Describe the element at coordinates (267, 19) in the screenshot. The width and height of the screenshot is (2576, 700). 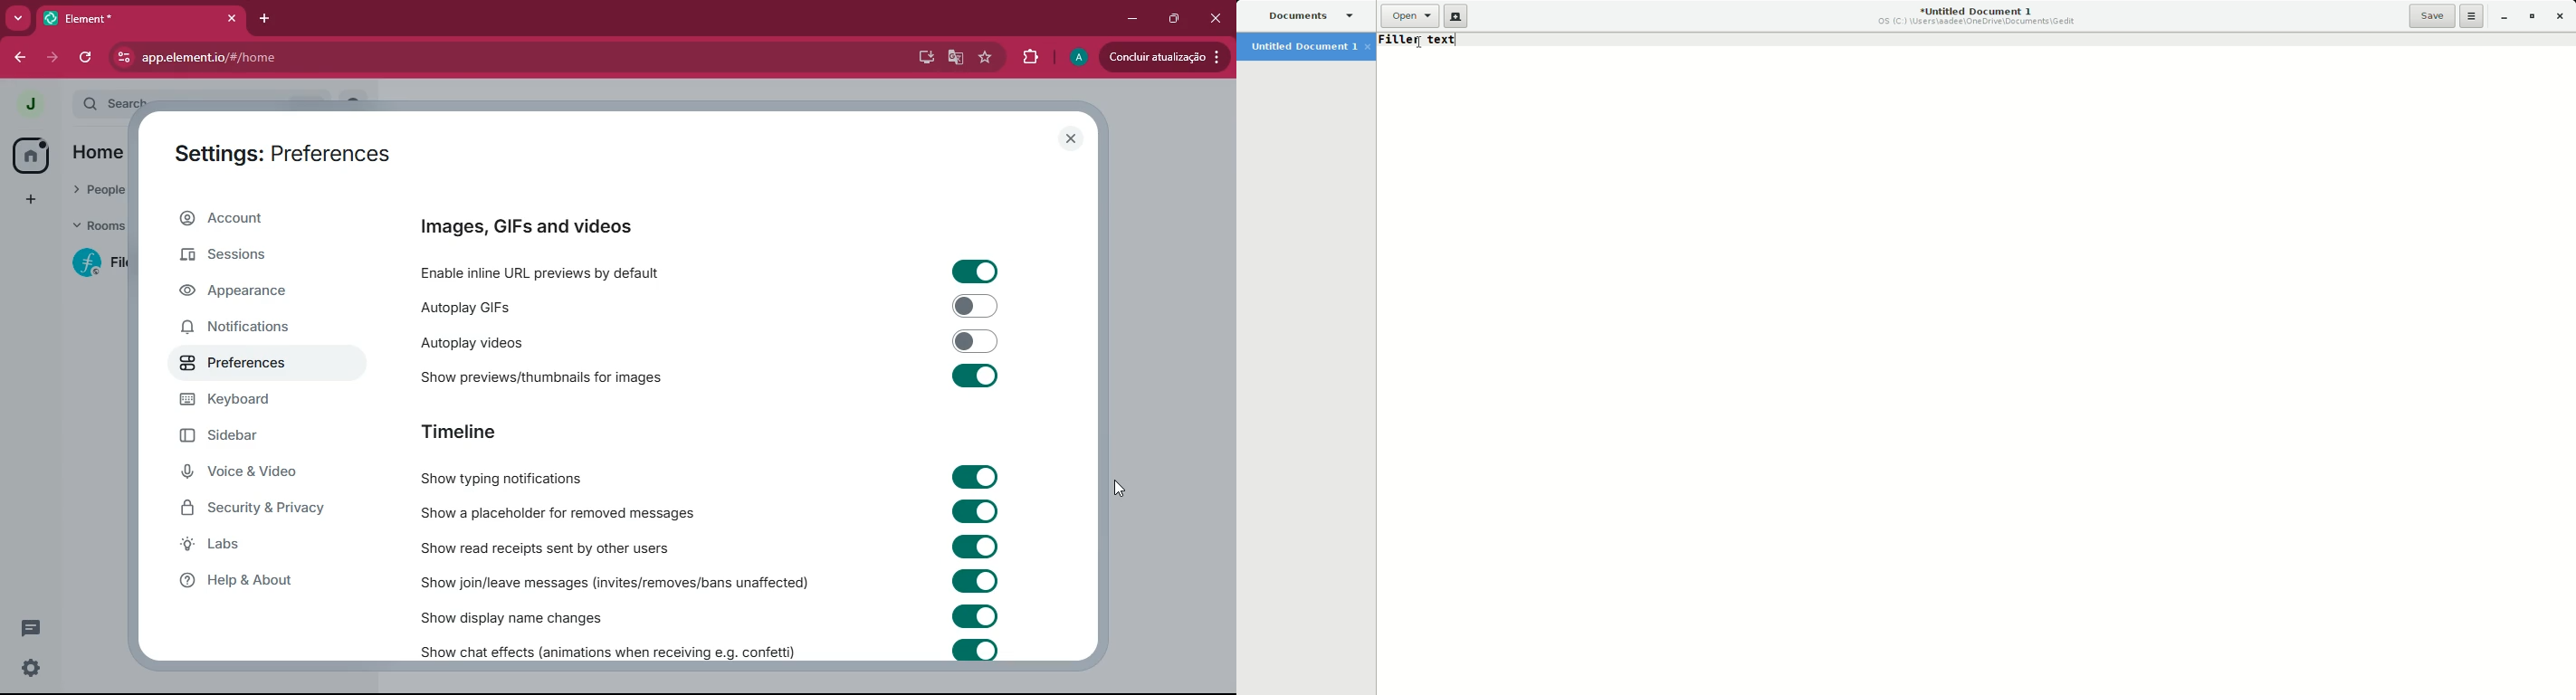
I see `add tab` at that location.